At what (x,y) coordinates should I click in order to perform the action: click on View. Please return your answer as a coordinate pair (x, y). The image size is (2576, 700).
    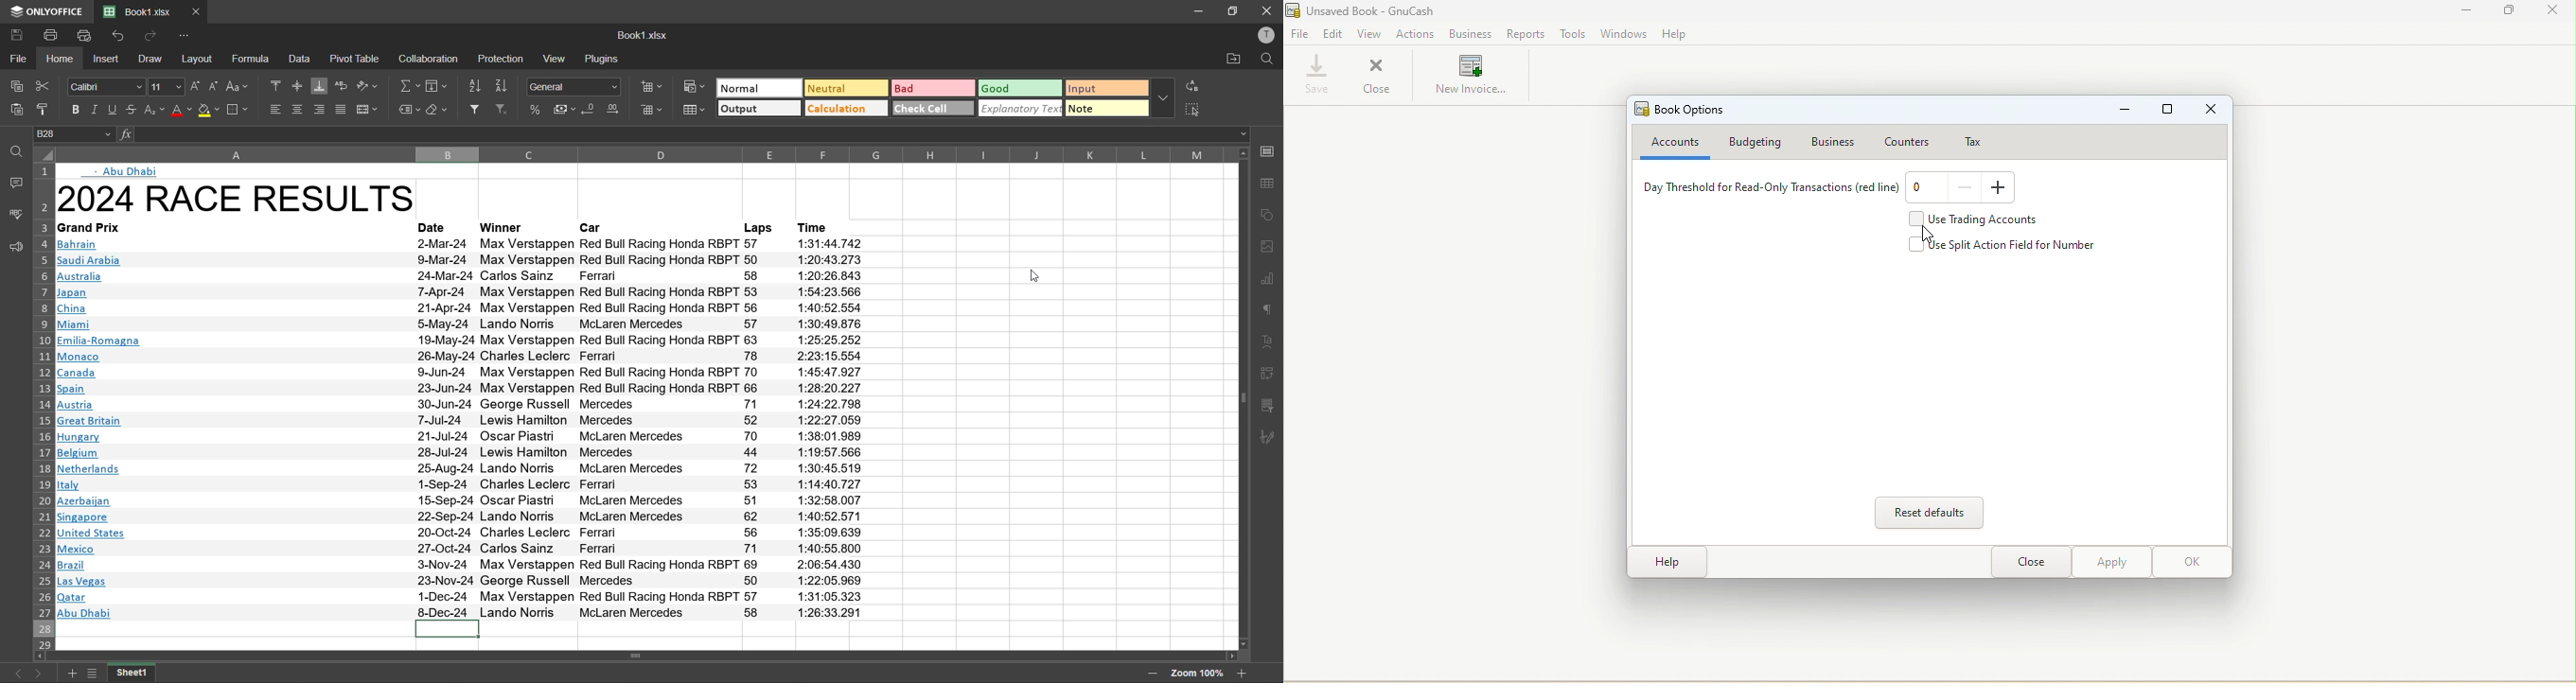
    Looking at the image, I should click on (1371, 34).